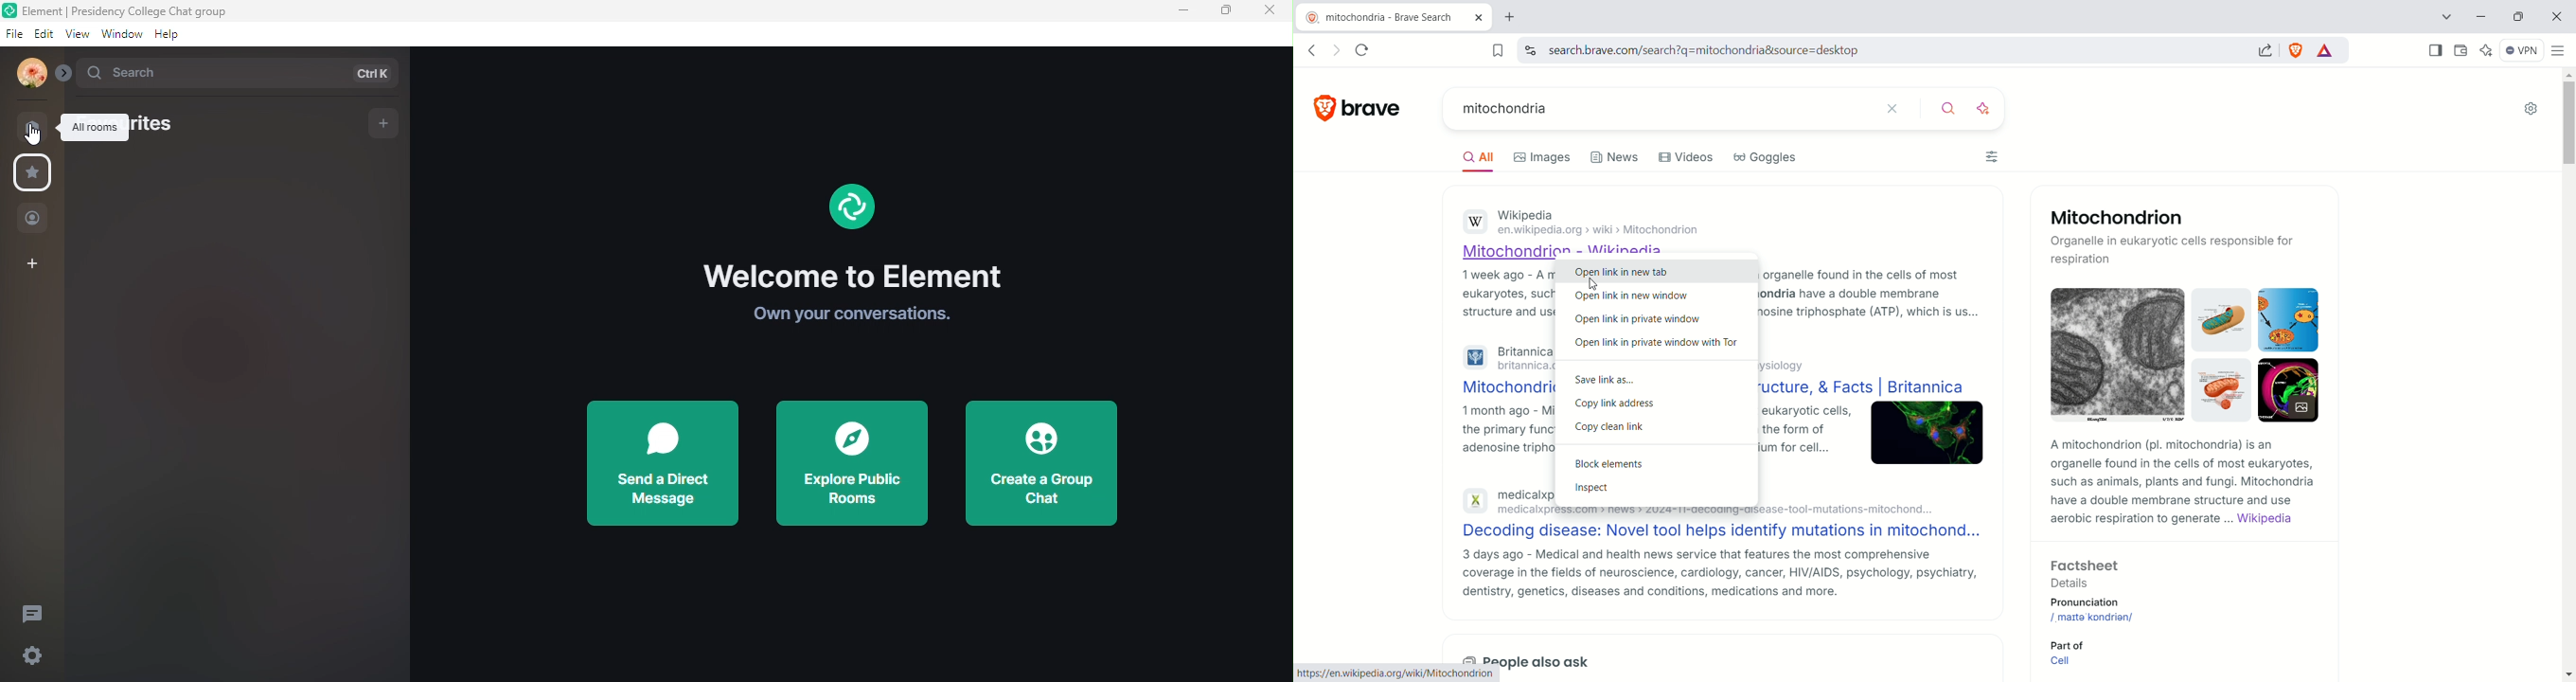  I want to click on file, so click(12, 36).